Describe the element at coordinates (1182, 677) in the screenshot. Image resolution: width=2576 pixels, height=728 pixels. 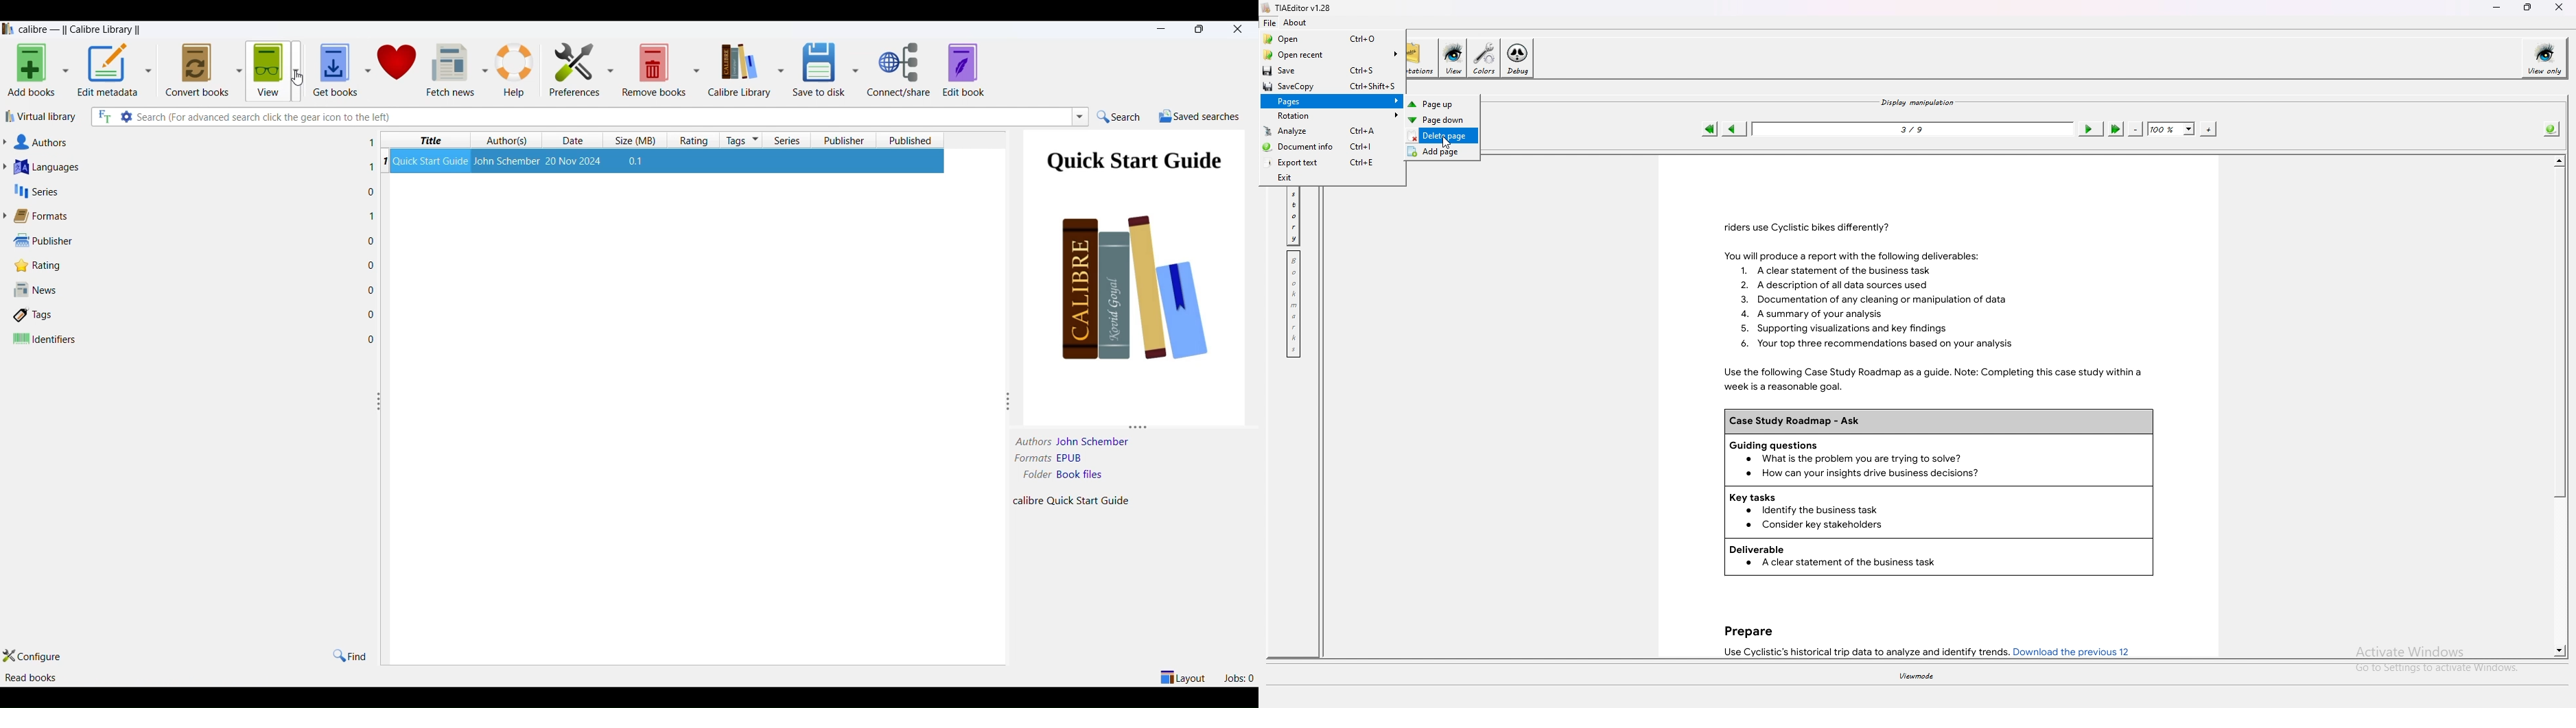
I see `layout` at that location.